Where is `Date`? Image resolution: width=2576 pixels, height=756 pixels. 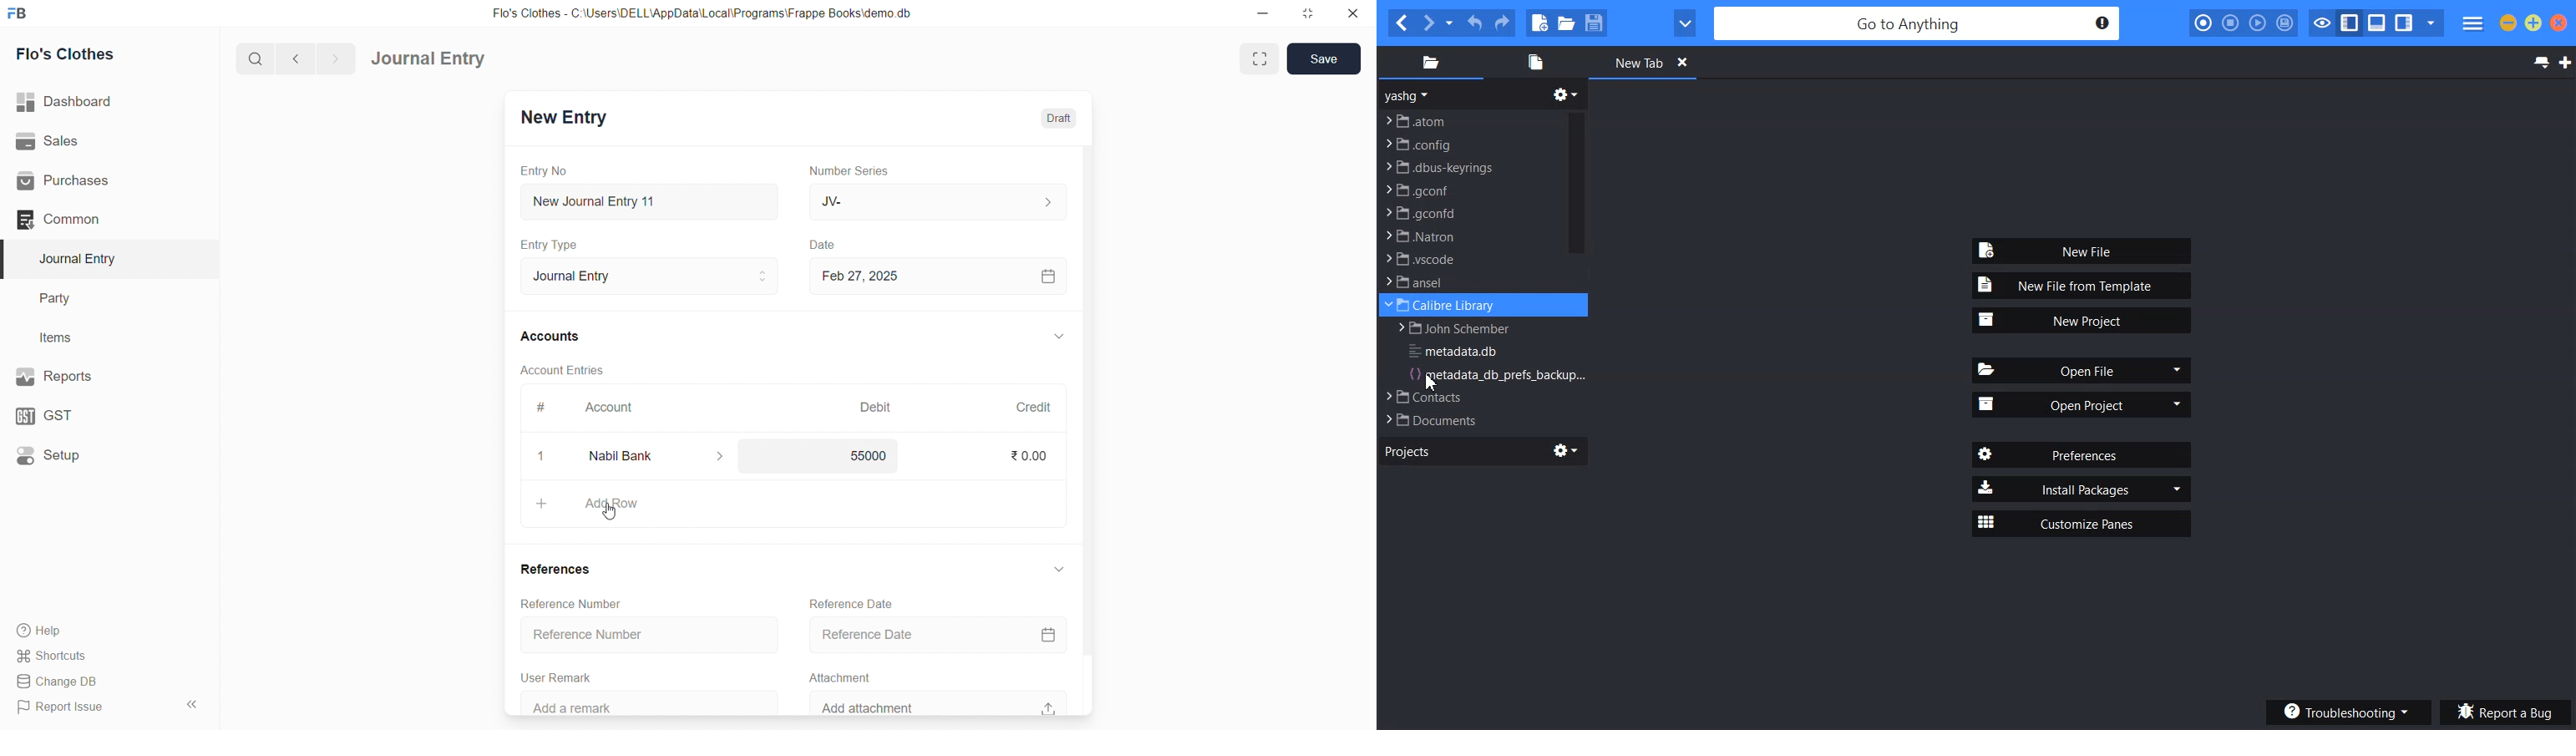
Date is located at coordinates (827, 245).